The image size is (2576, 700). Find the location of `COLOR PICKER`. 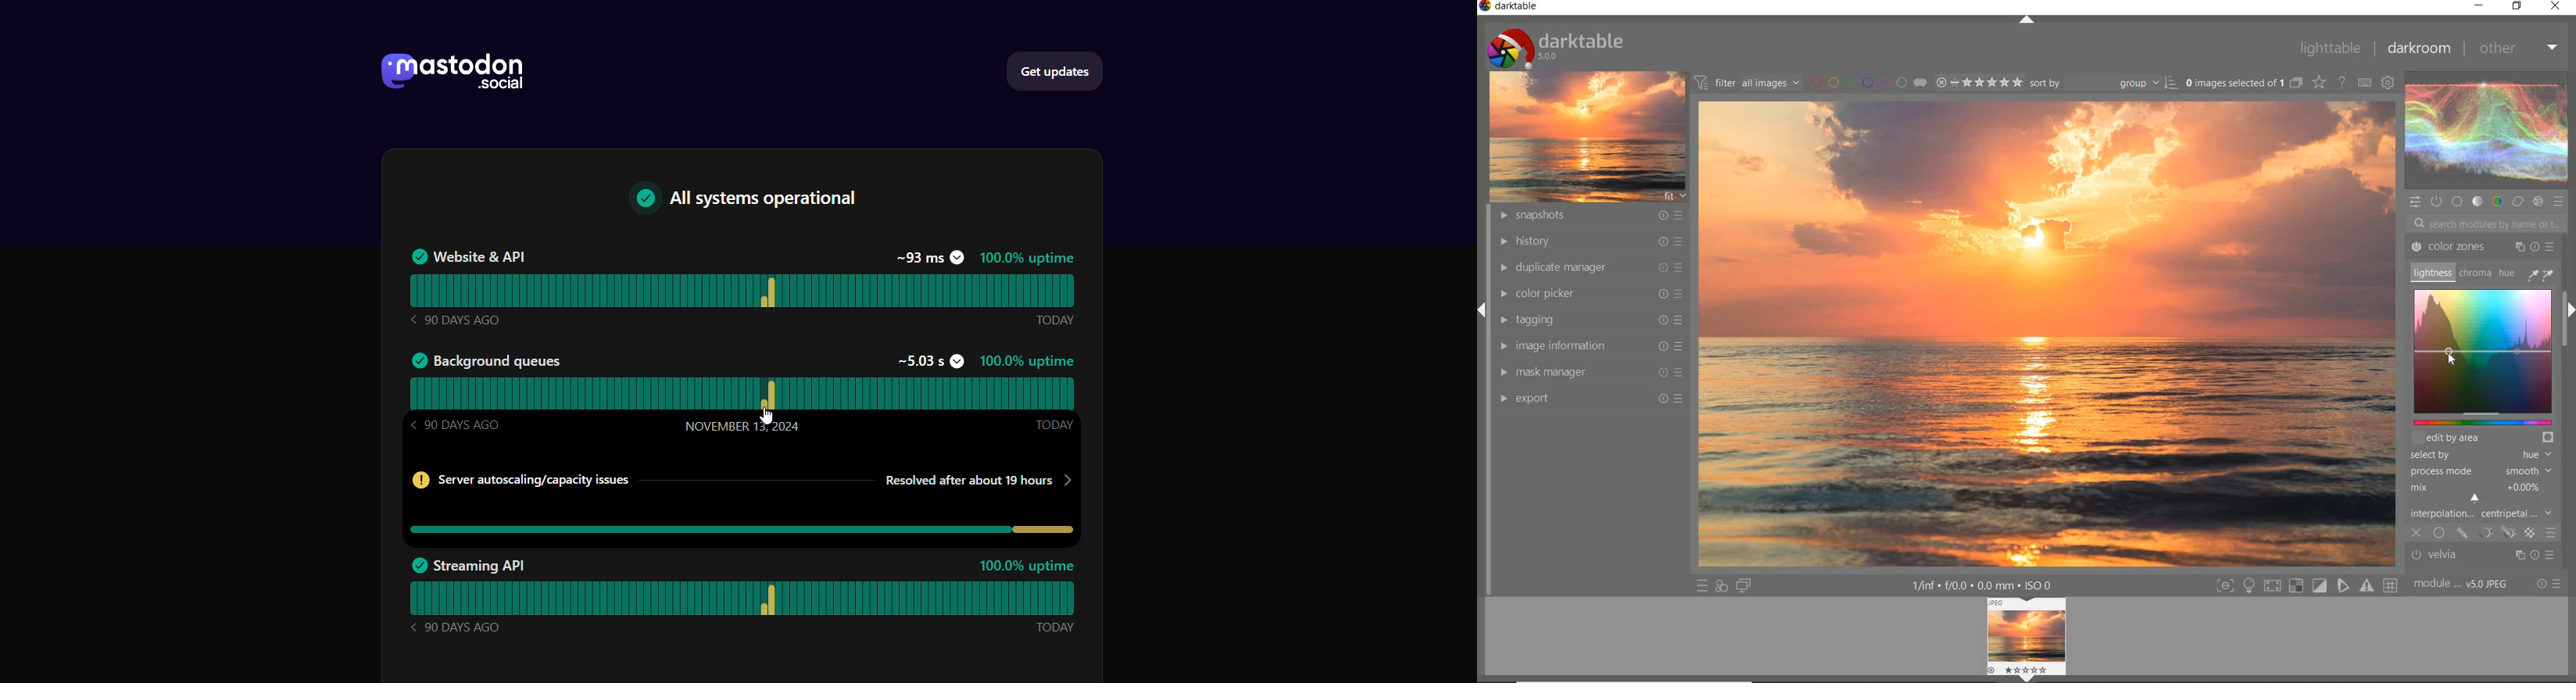

COLOR PICKER is located at coordinates (1594, 292).